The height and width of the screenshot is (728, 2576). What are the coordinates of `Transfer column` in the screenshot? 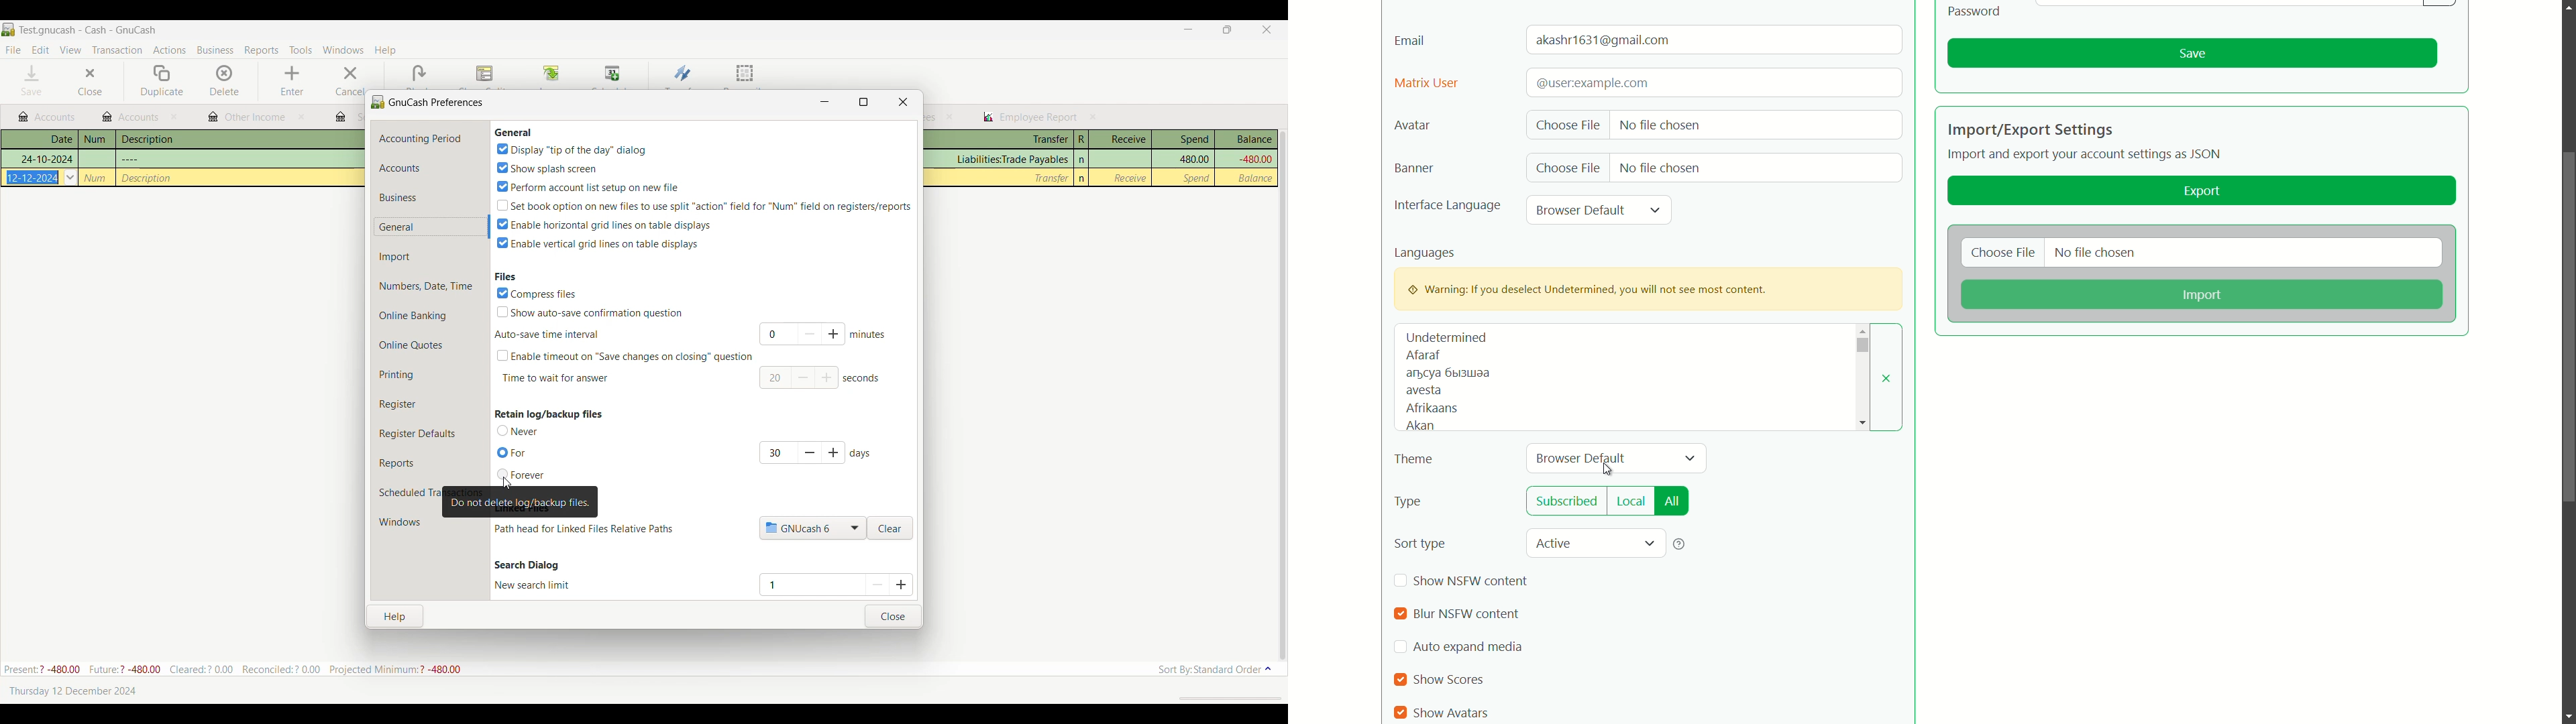 It's located at (1052, 178).